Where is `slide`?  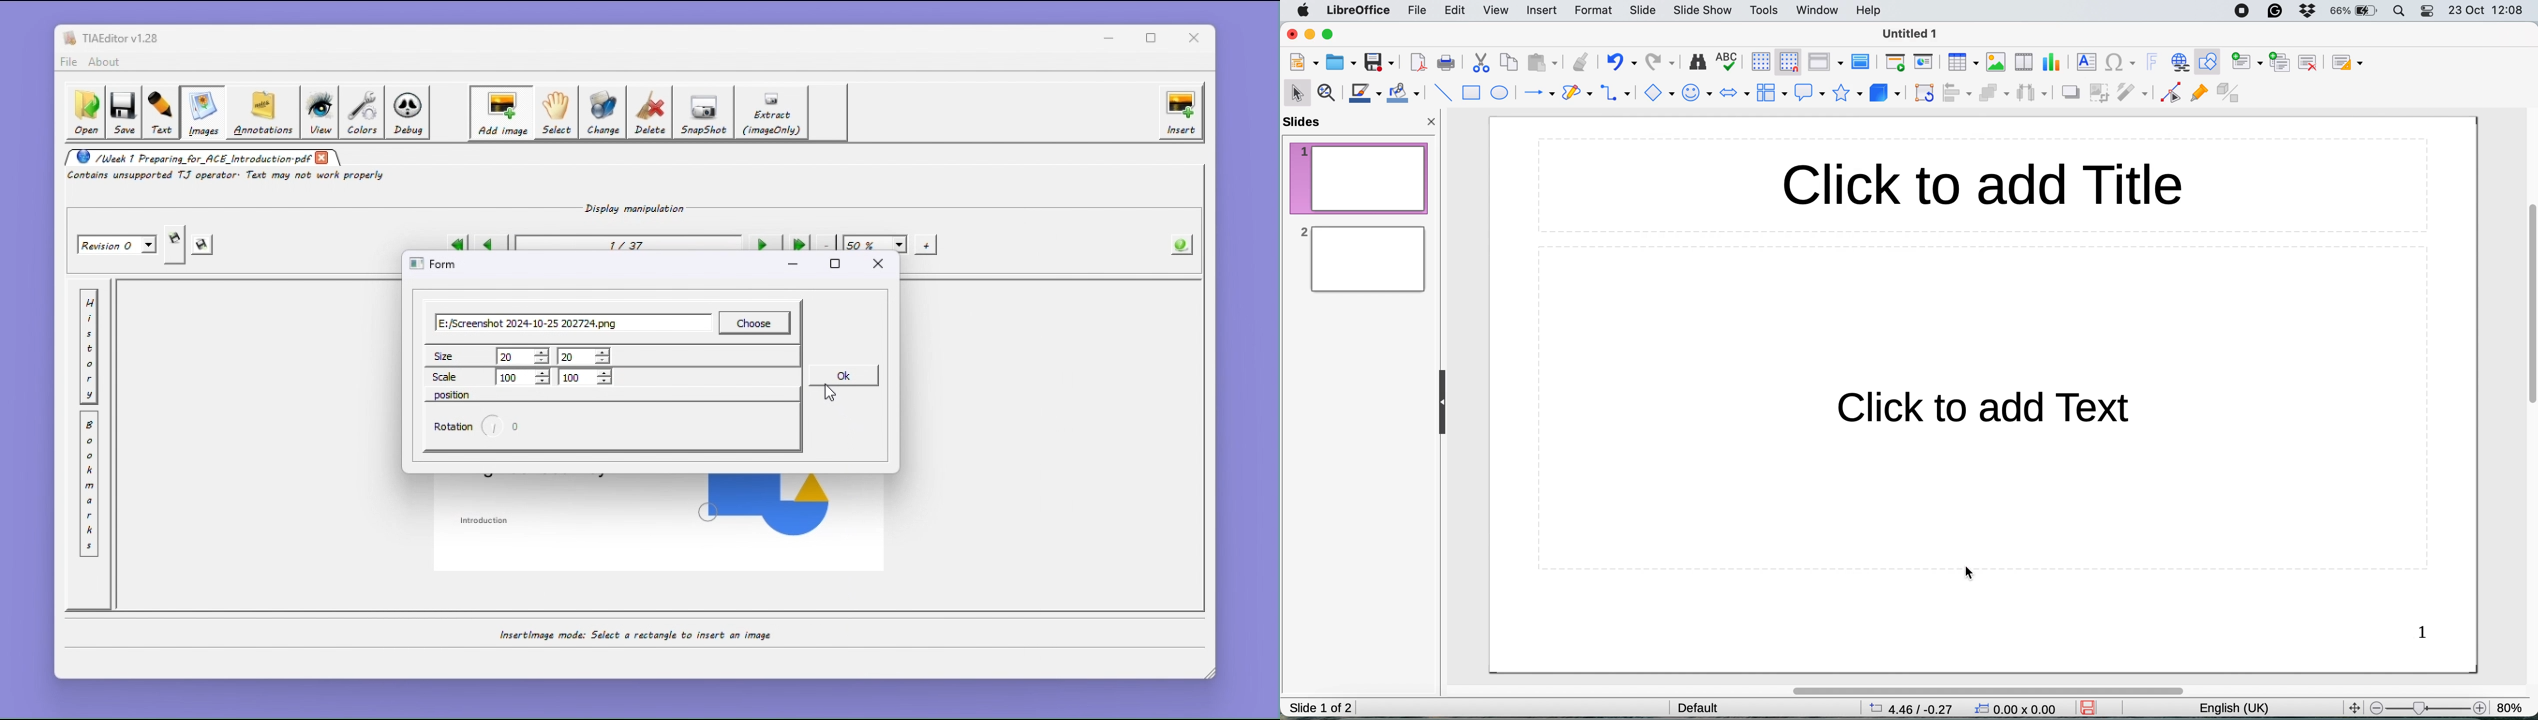
slide is located at coordinates (1643, 11).